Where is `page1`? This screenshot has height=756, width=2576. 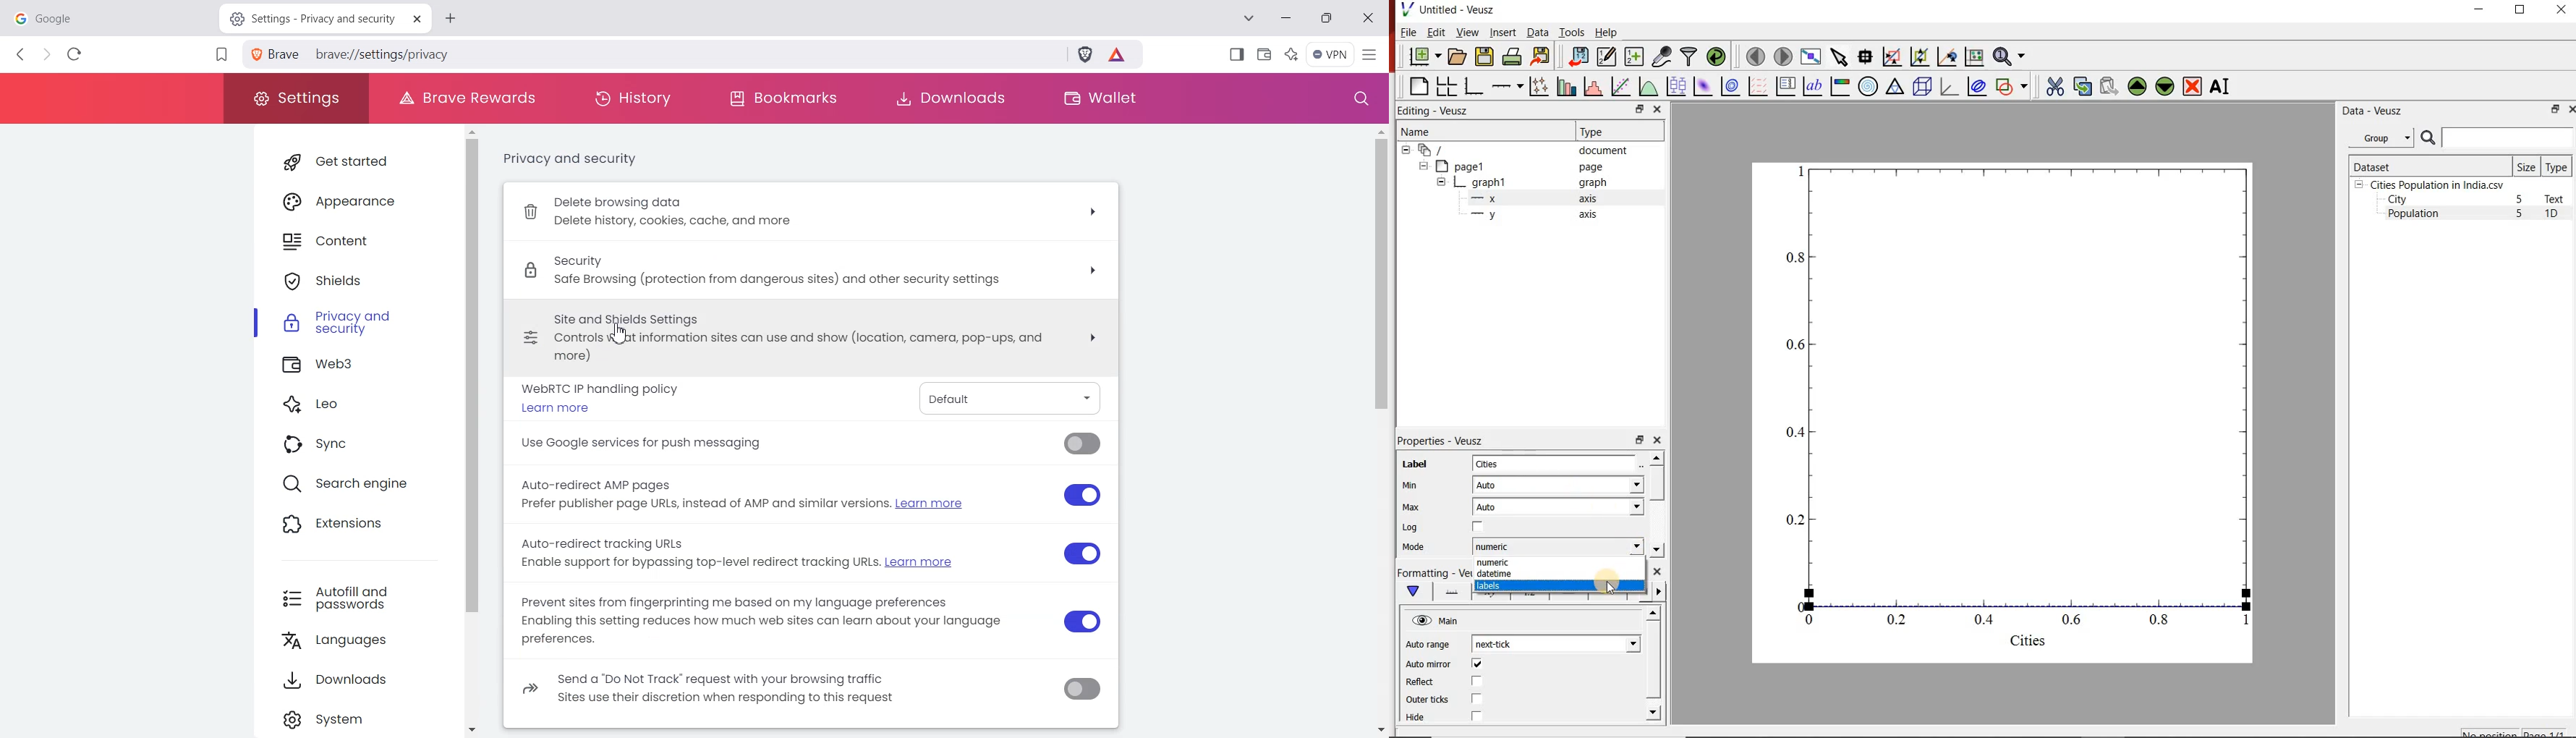
page1 is located at coordinates (1515, 166).